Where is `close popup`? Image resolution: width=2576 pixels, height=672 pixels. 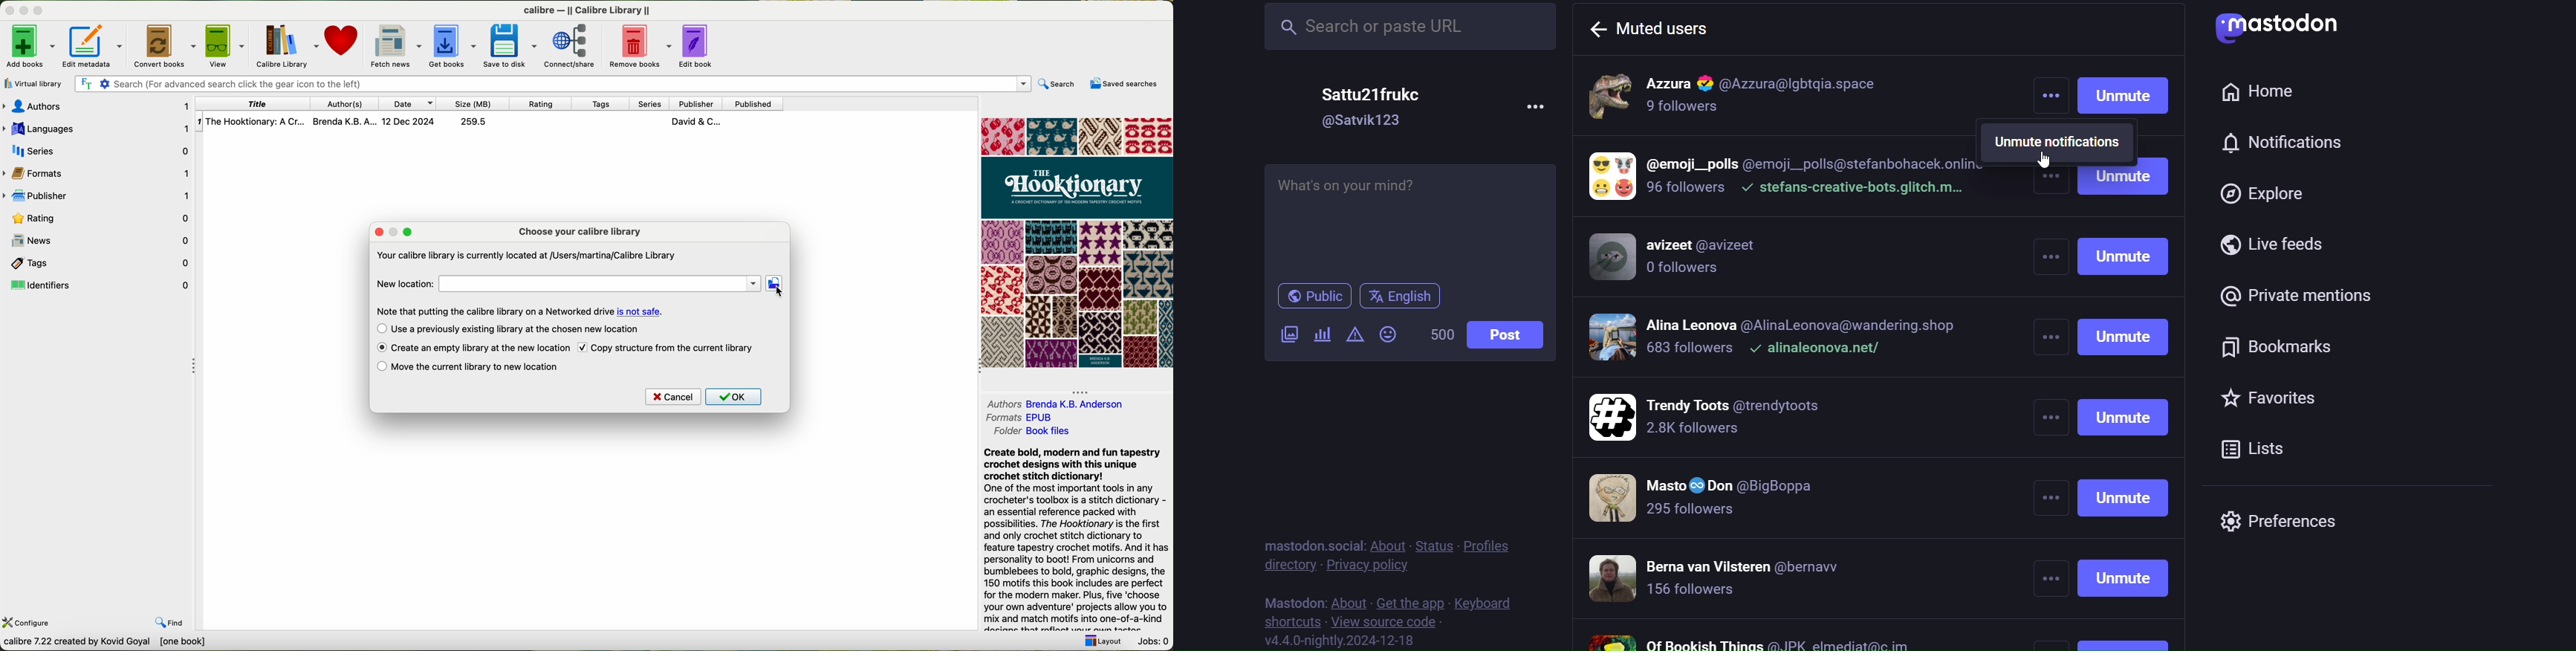 close popup is located at coordinates (377, 231).